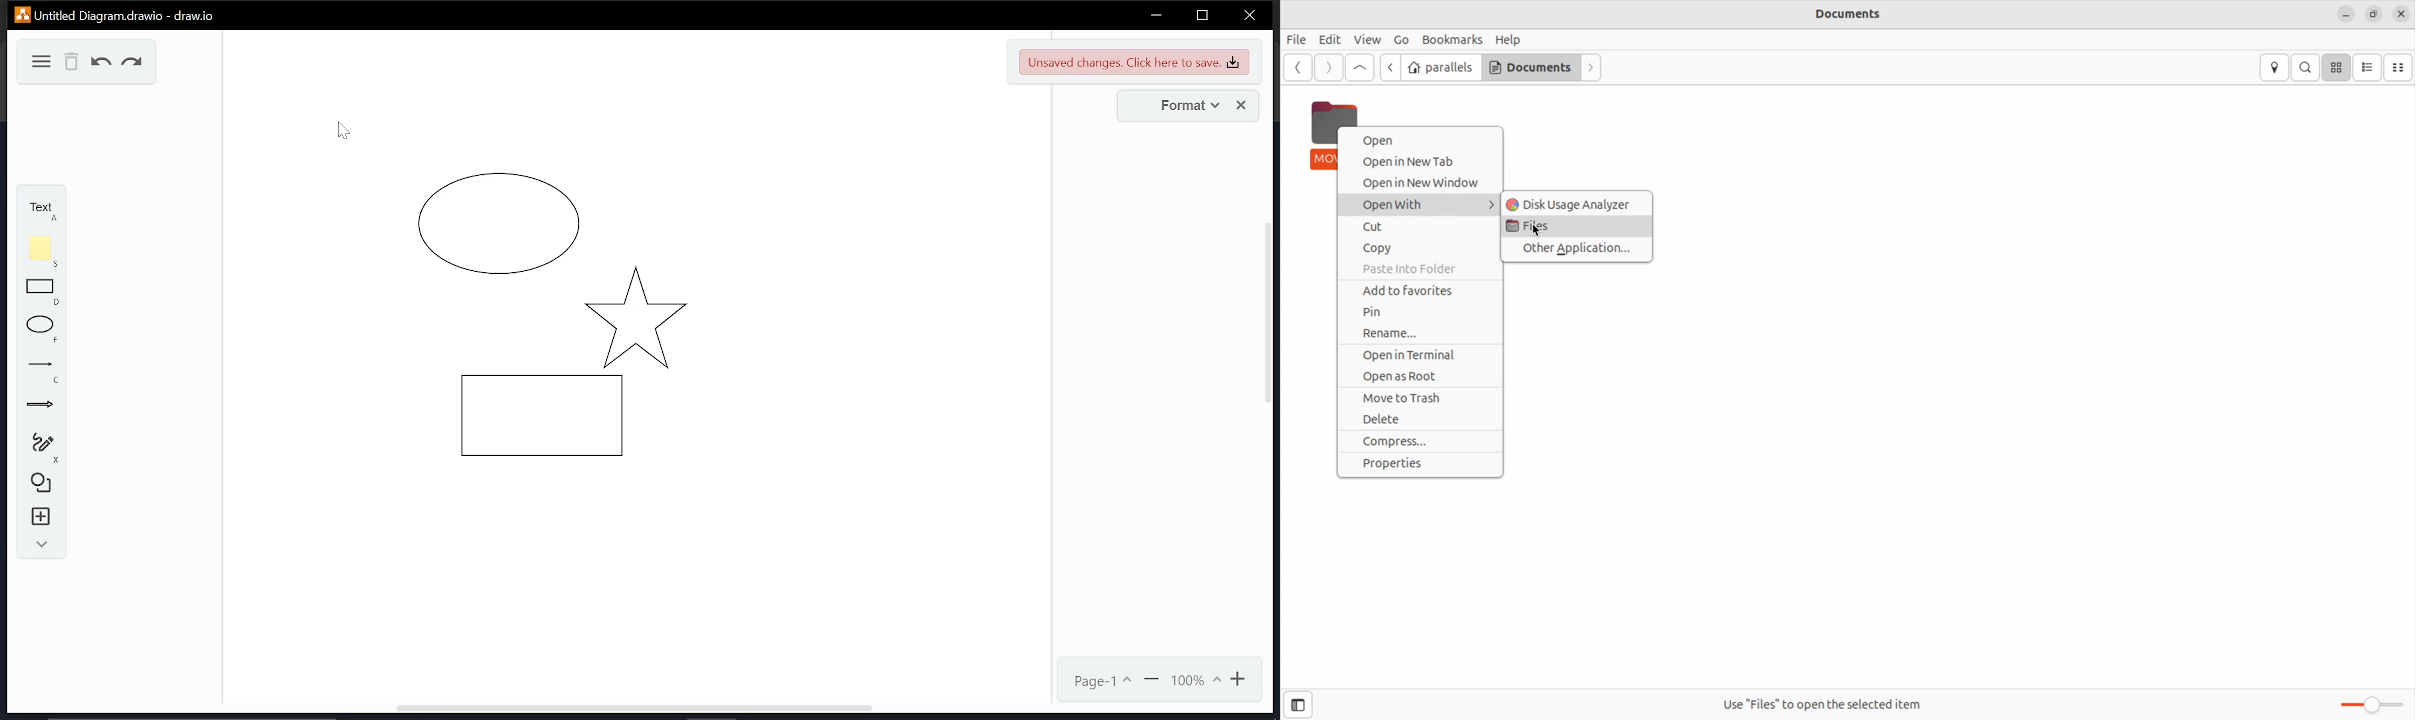 The width and height of the screenshot is (2436, 728). I want to click on diagrams, so click(544, 349).